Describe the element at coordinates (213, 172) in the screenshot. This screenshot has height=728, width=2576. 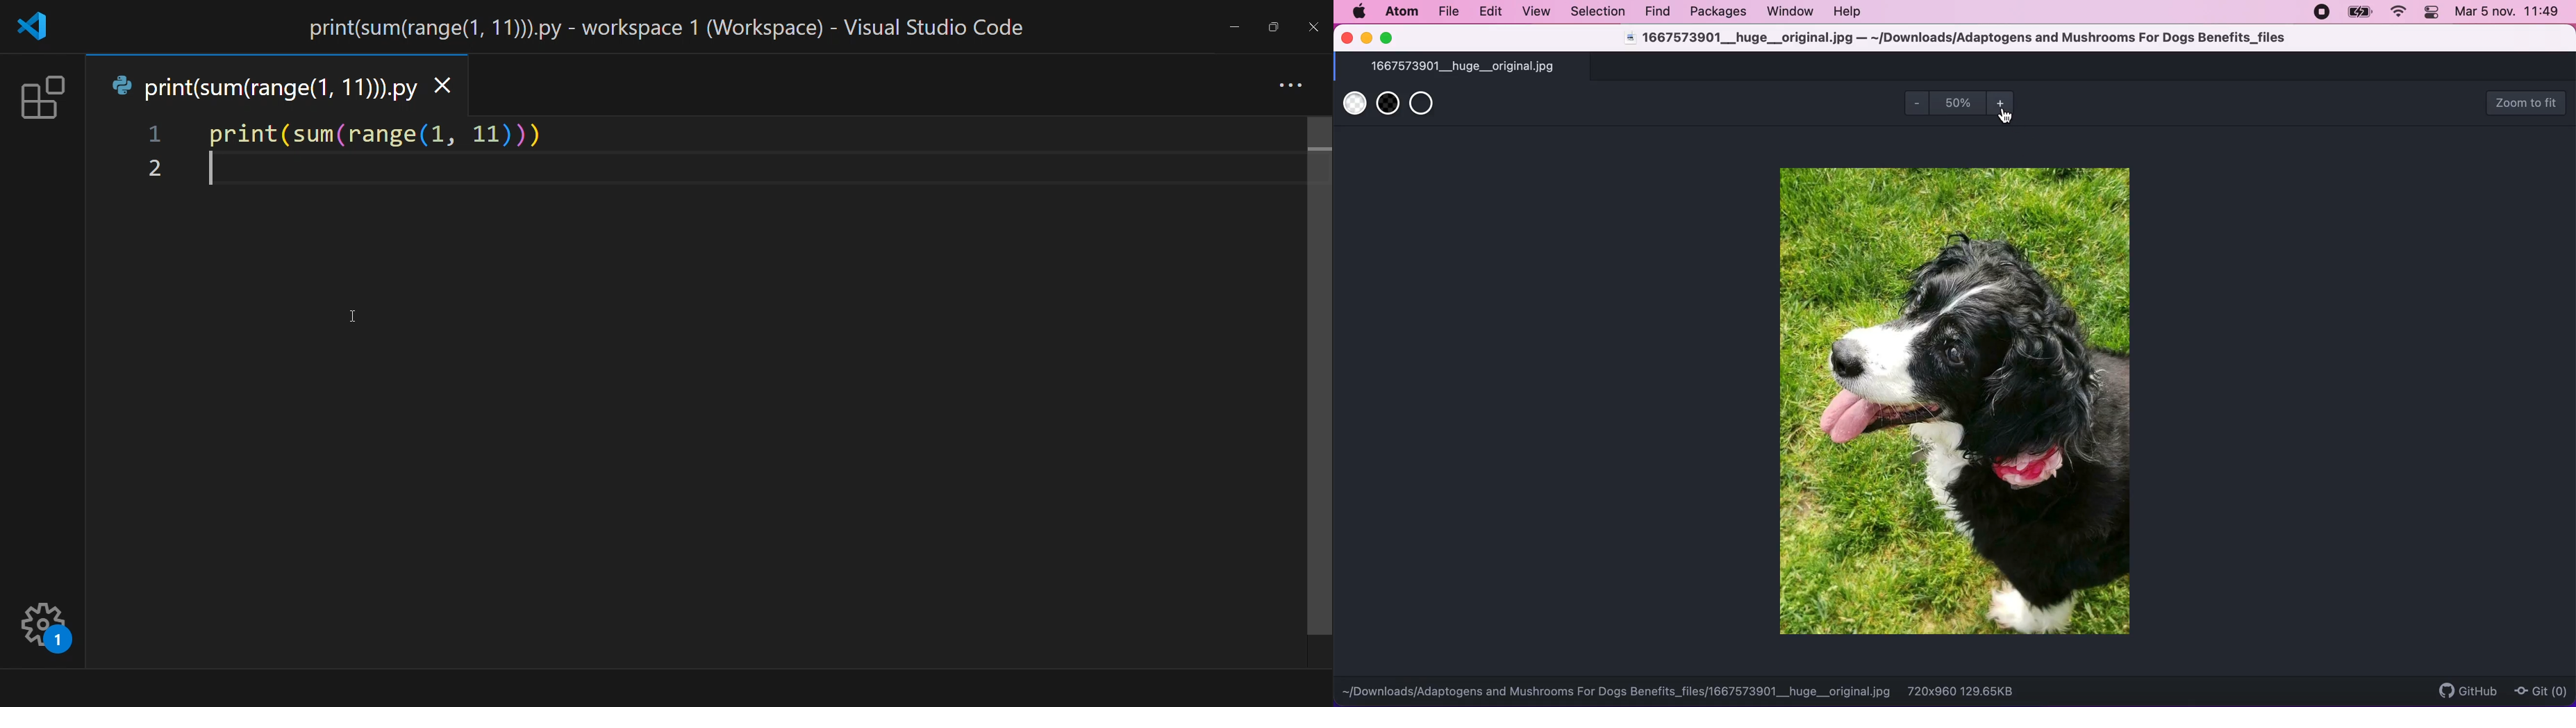
I see `start writing` at that location.